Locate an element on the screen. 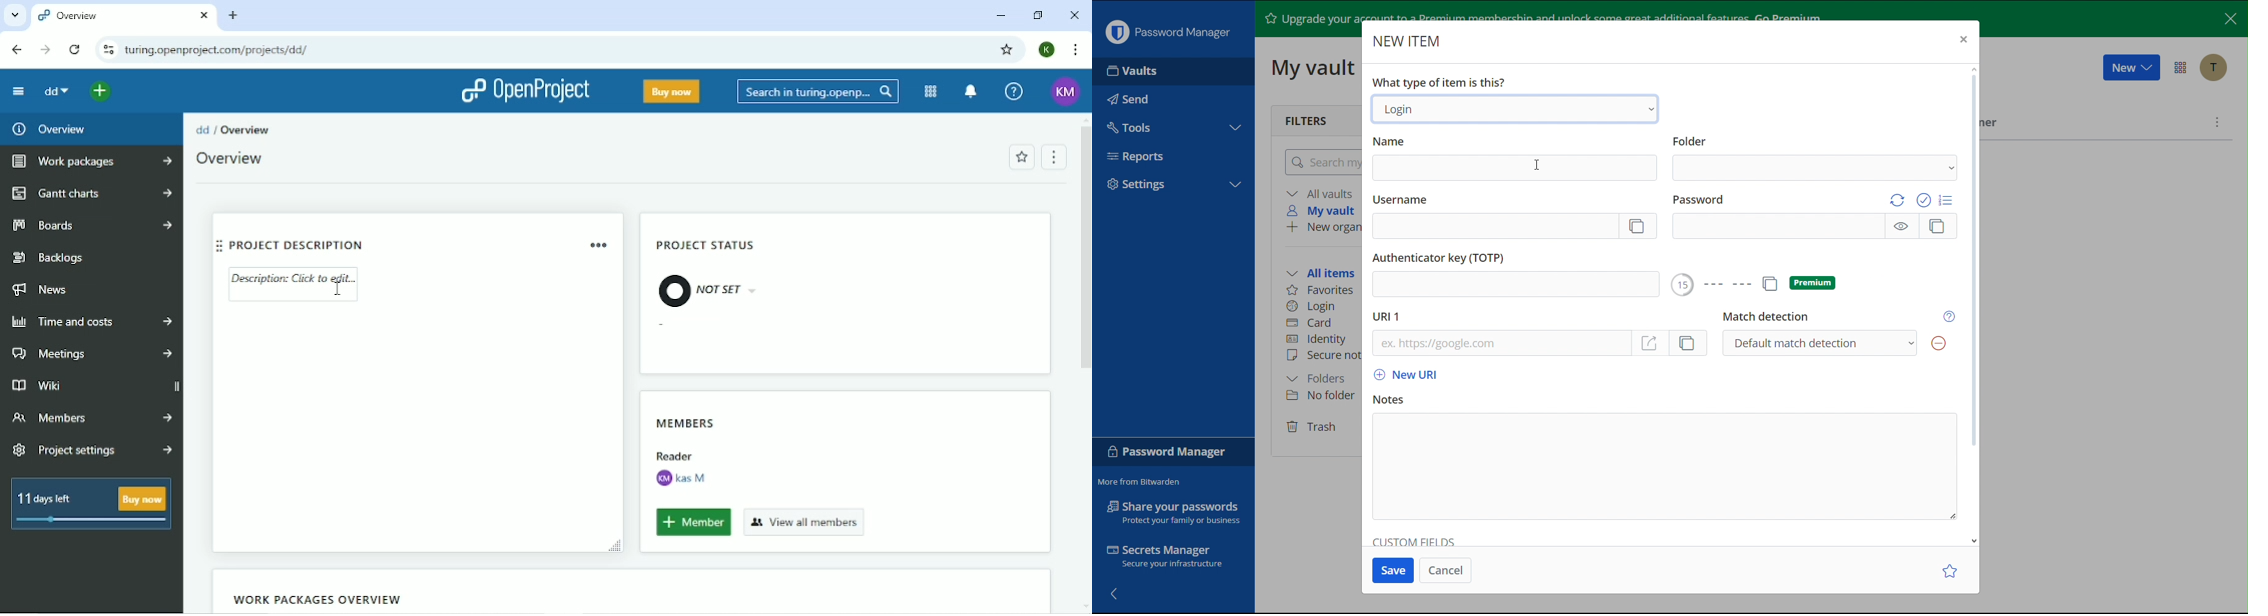 This screenshot has width=2268, height=616. Modules is located at coordinates (930, 91).